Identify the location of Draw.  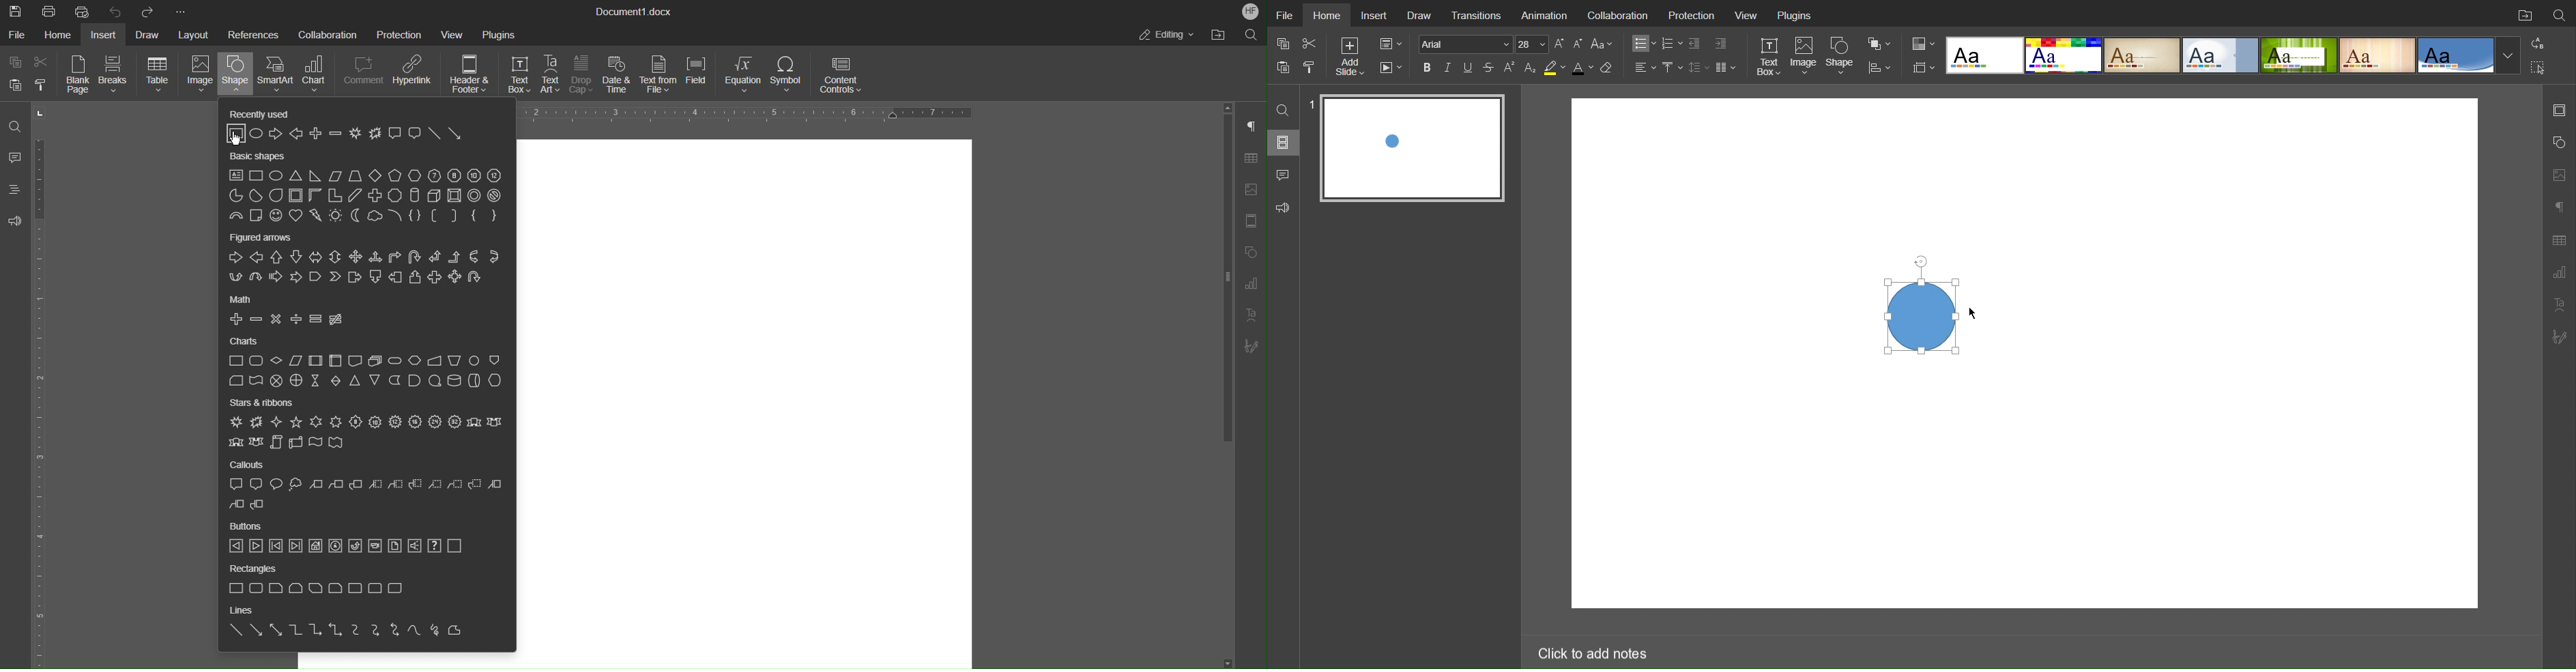
(151, 34).